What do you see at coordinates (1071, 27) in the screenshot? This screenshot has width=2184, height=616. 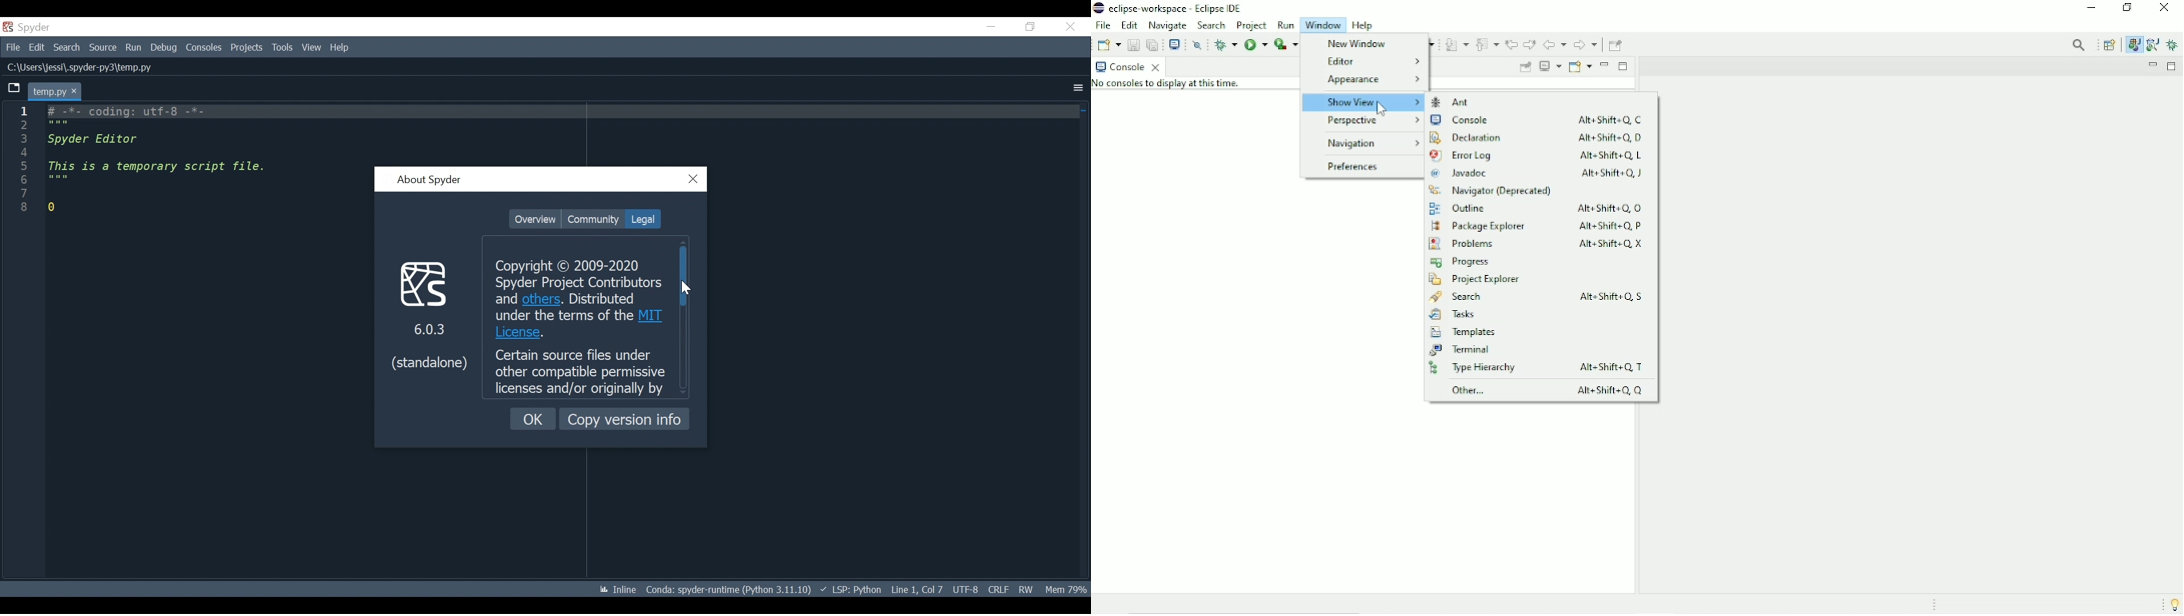 I see `Close` at bounding box center [1071, 27].